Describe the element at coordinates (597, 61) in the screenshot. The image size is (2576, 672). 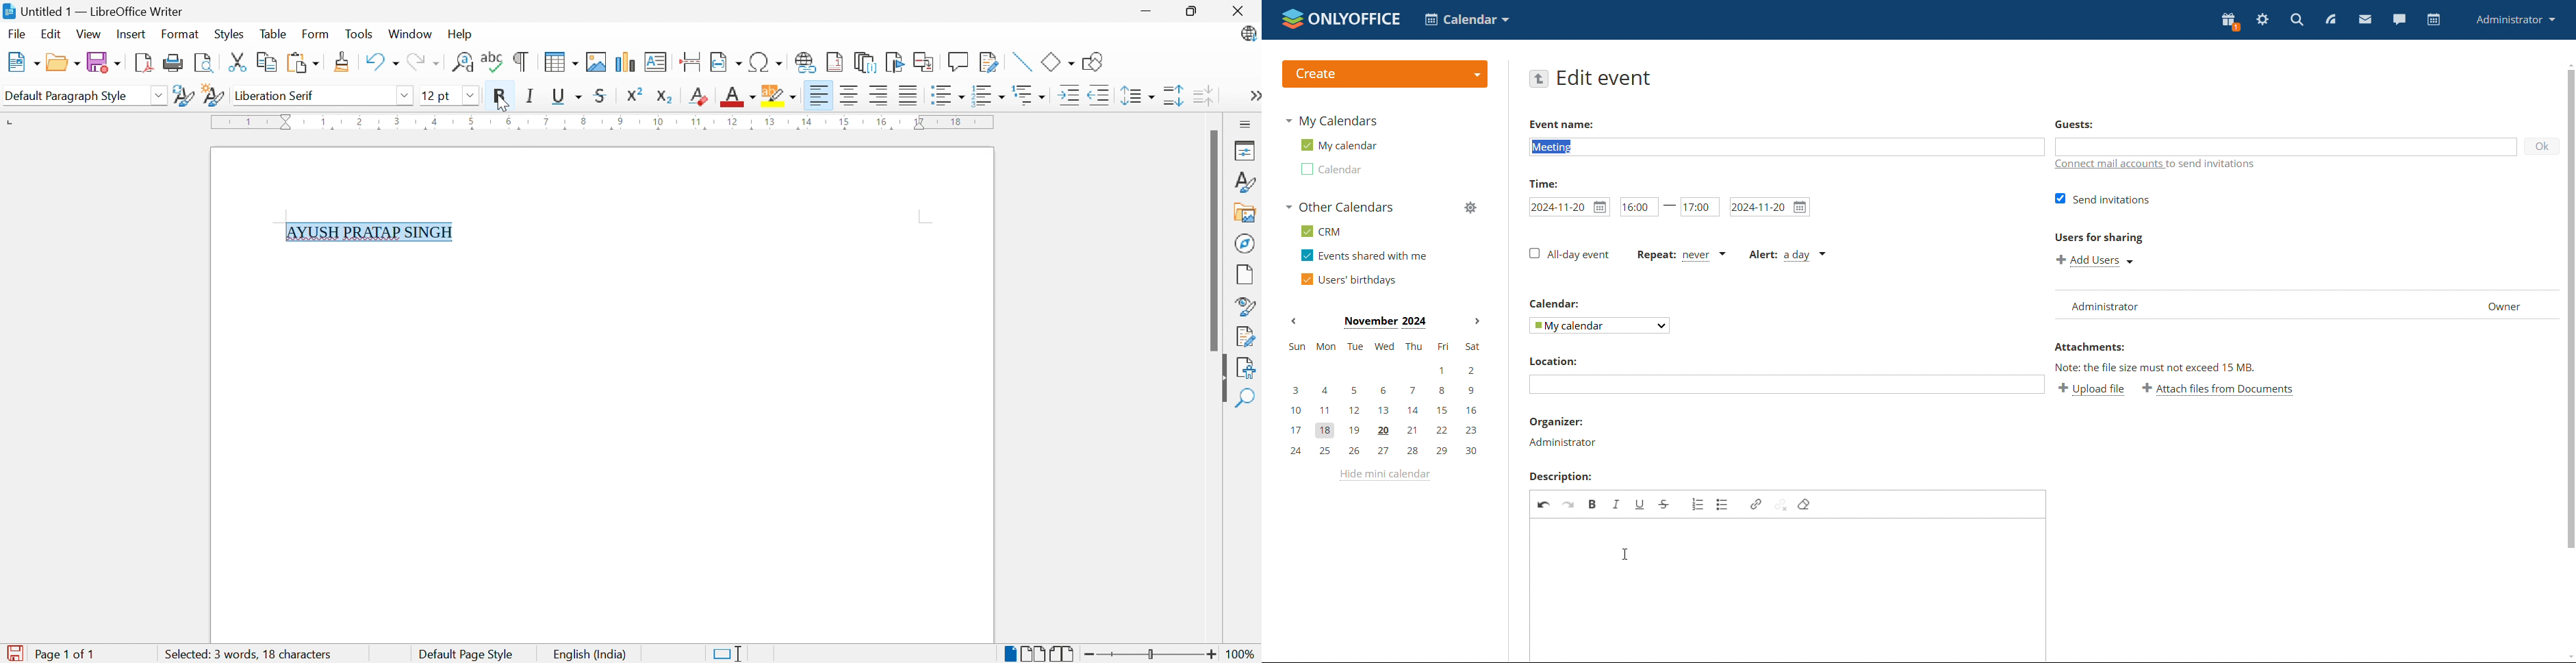
I see `Insert Image` at that location.